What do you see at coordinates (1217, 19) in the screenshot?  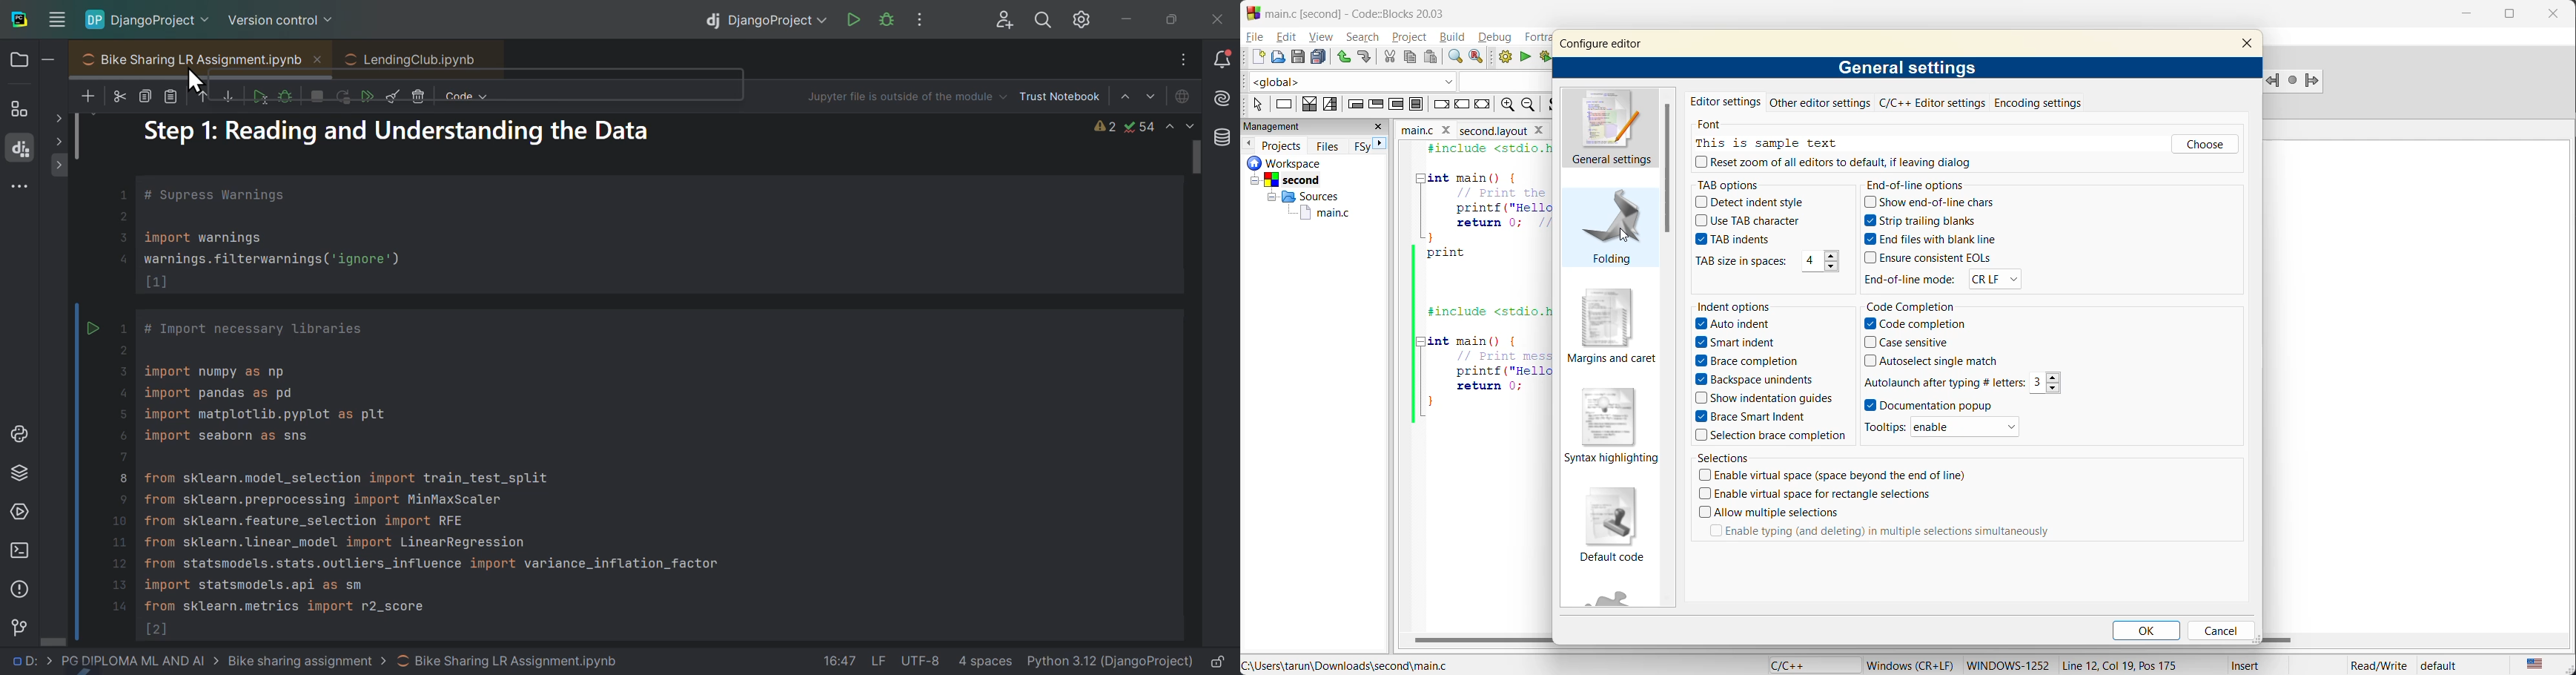 I see `close` at bounding box center [1217, 19].